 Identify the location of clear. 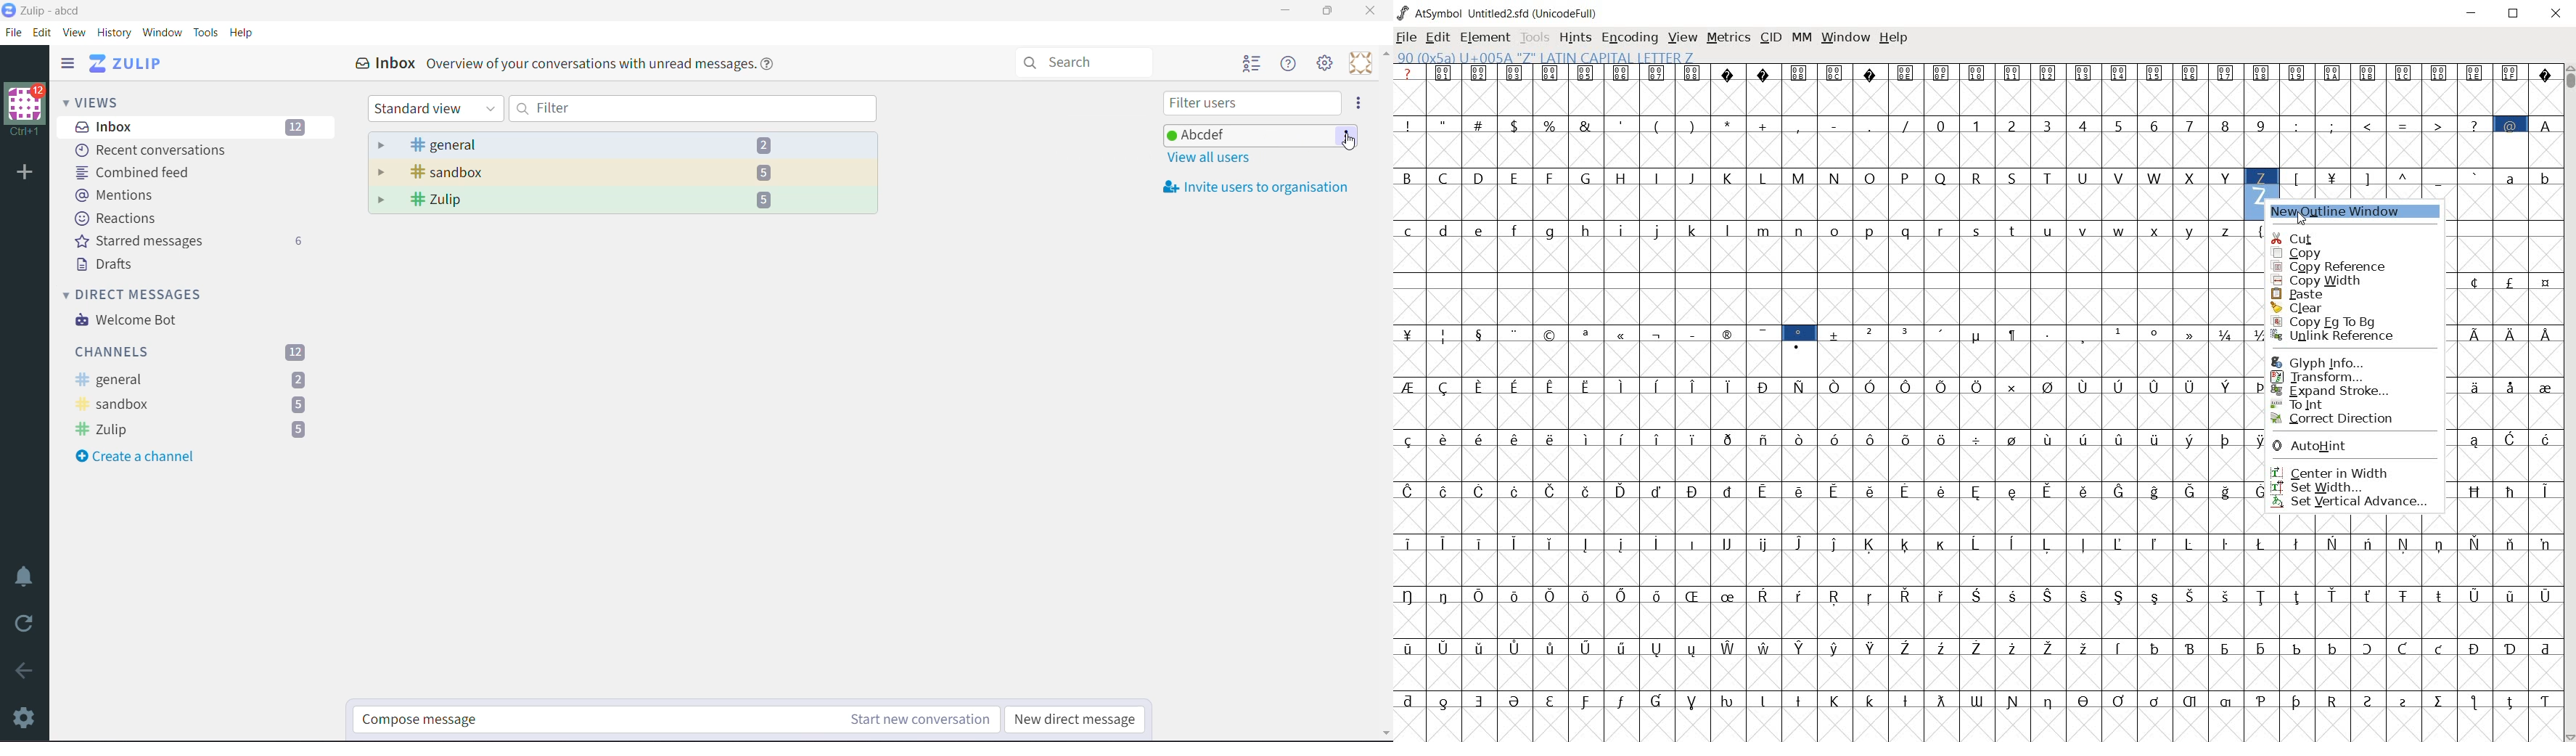
(2327, 308).